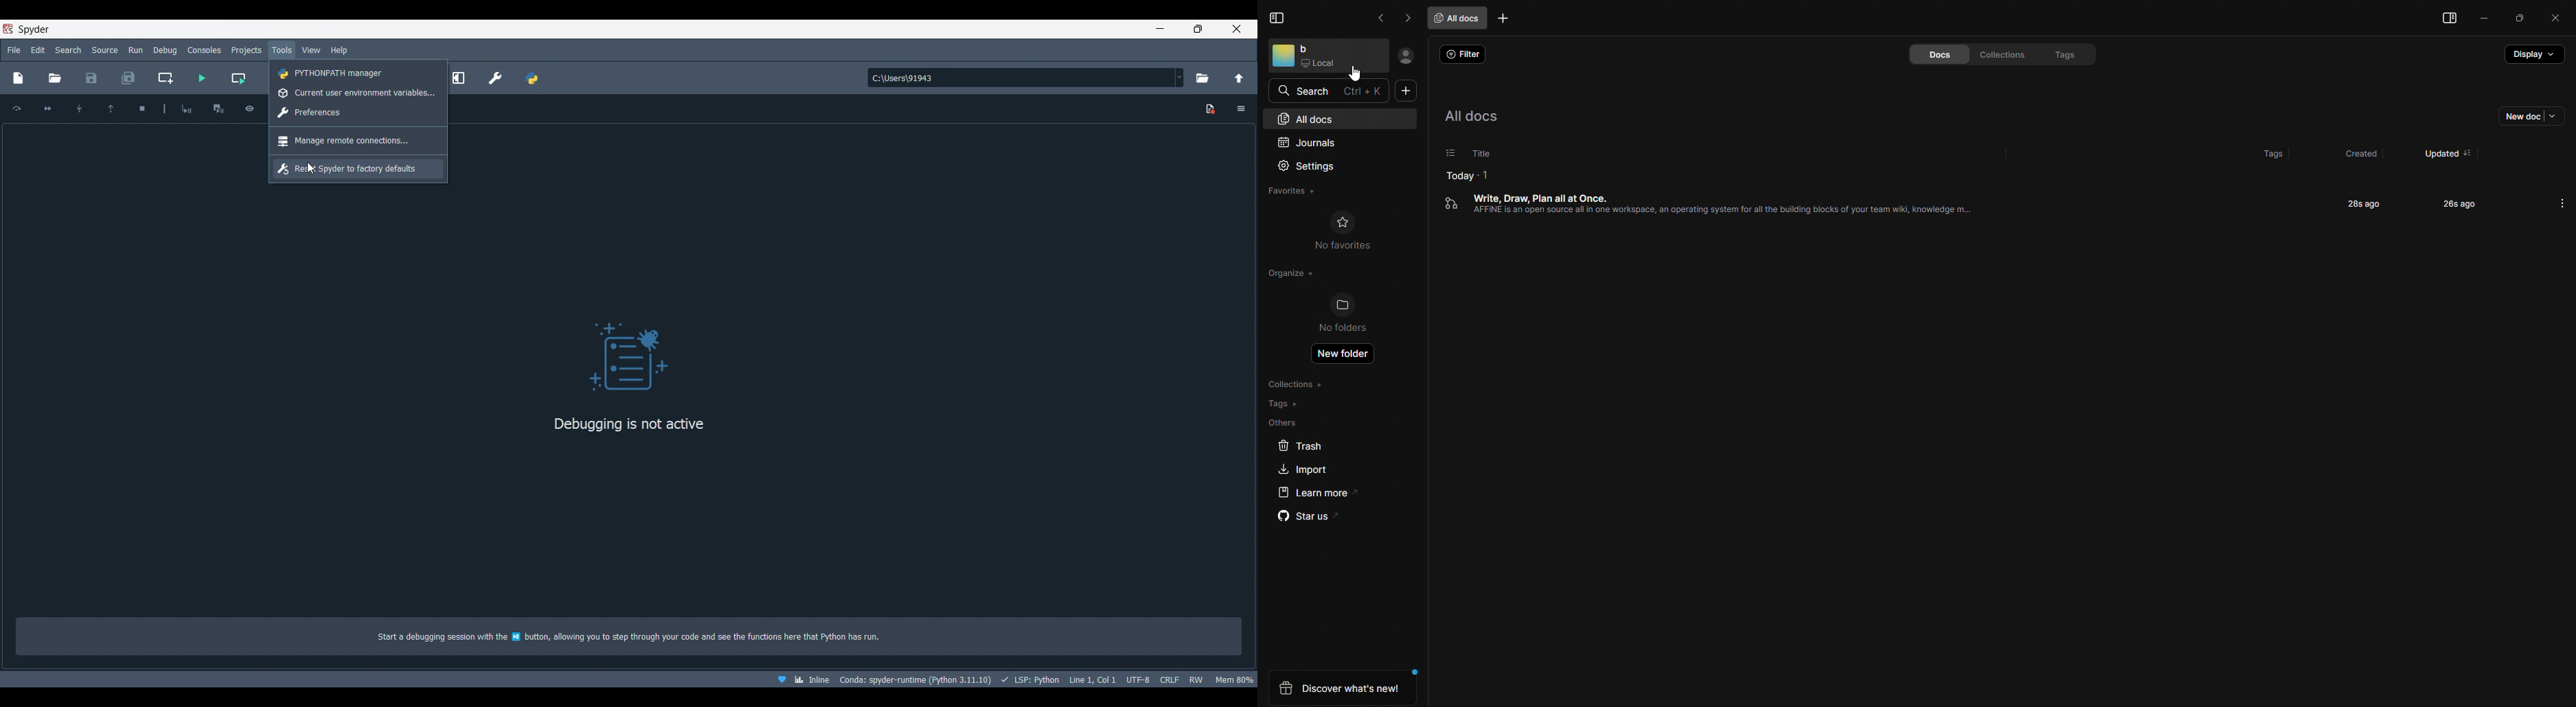 The width and height of the screenshot is (2576, 728). I want to click on Manage remote connection, so click(358, 141).